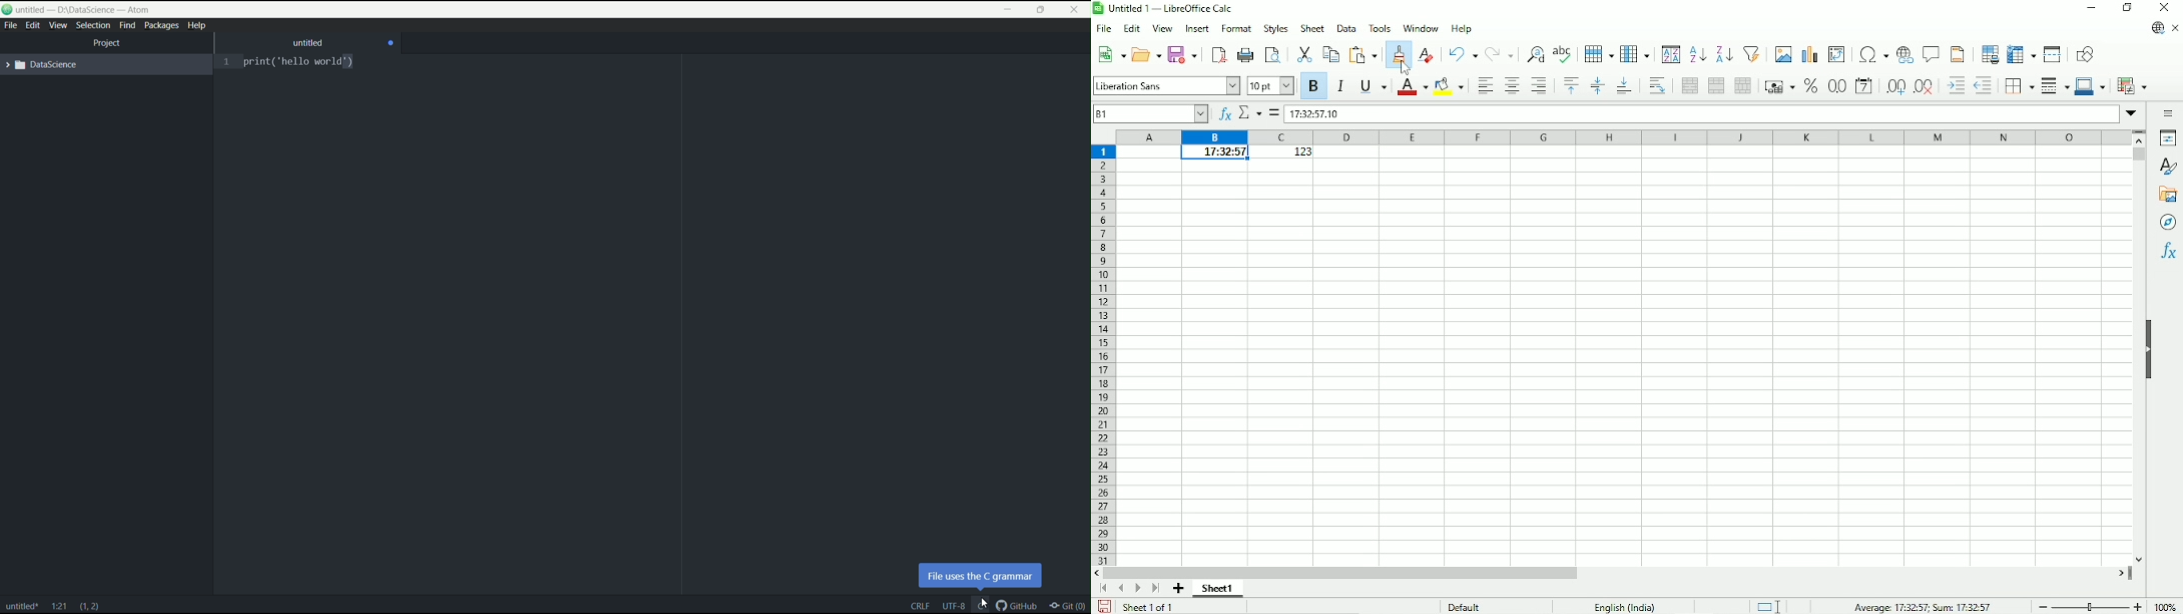  Describe the element at coordinates (1331, 54) in the screenshot. I see `Copy` at that location.